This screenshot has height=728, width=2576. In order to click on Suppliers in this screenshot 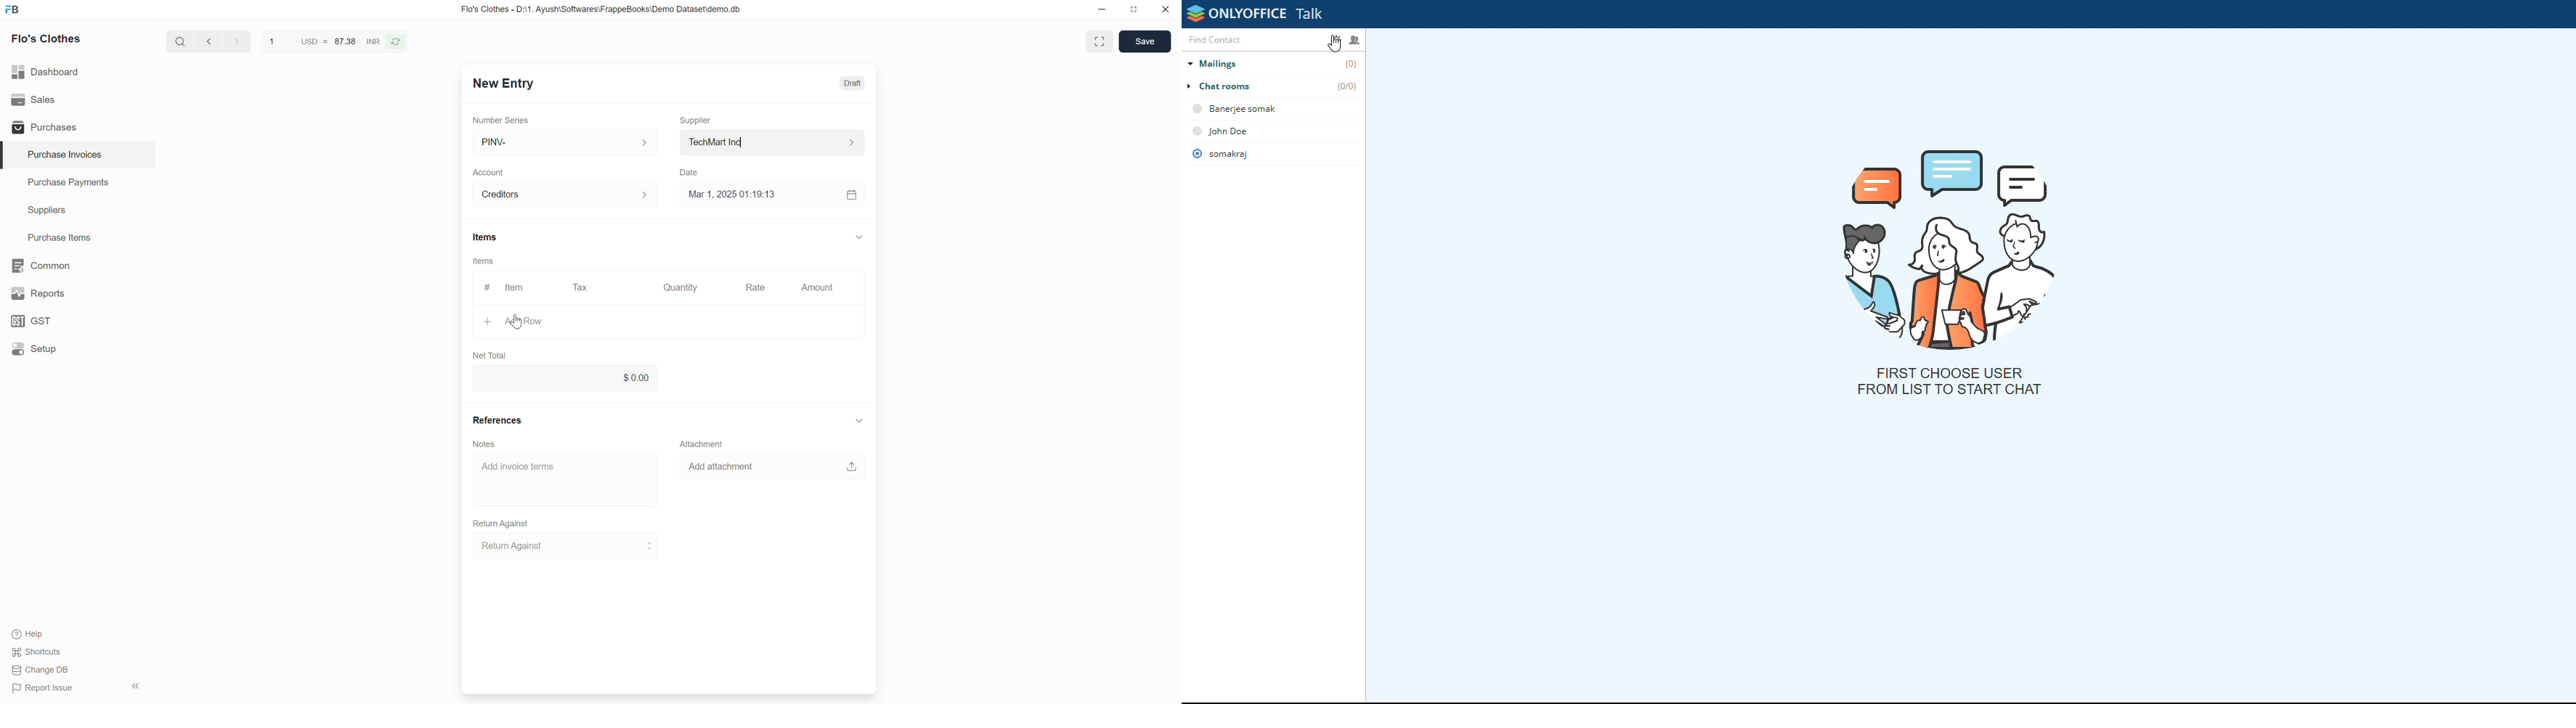, I will do `click(40, 211)`.